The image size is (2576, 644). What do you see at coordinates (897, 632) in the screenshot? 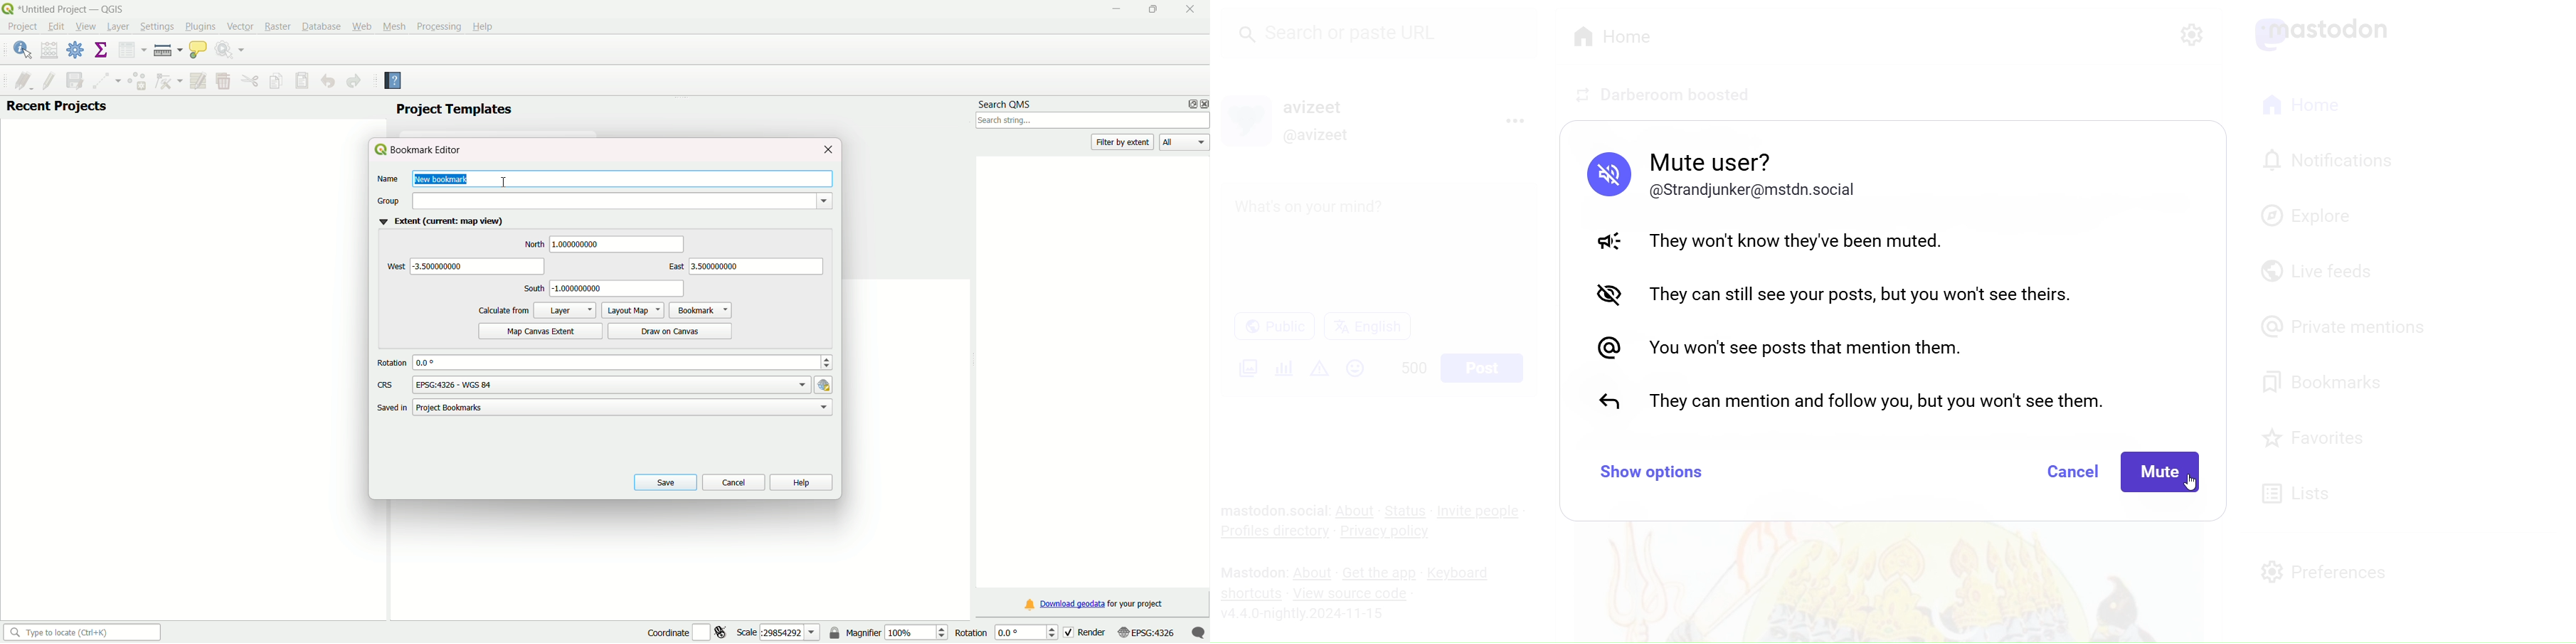
I see `magnifier` at bounding box center [897, 632].